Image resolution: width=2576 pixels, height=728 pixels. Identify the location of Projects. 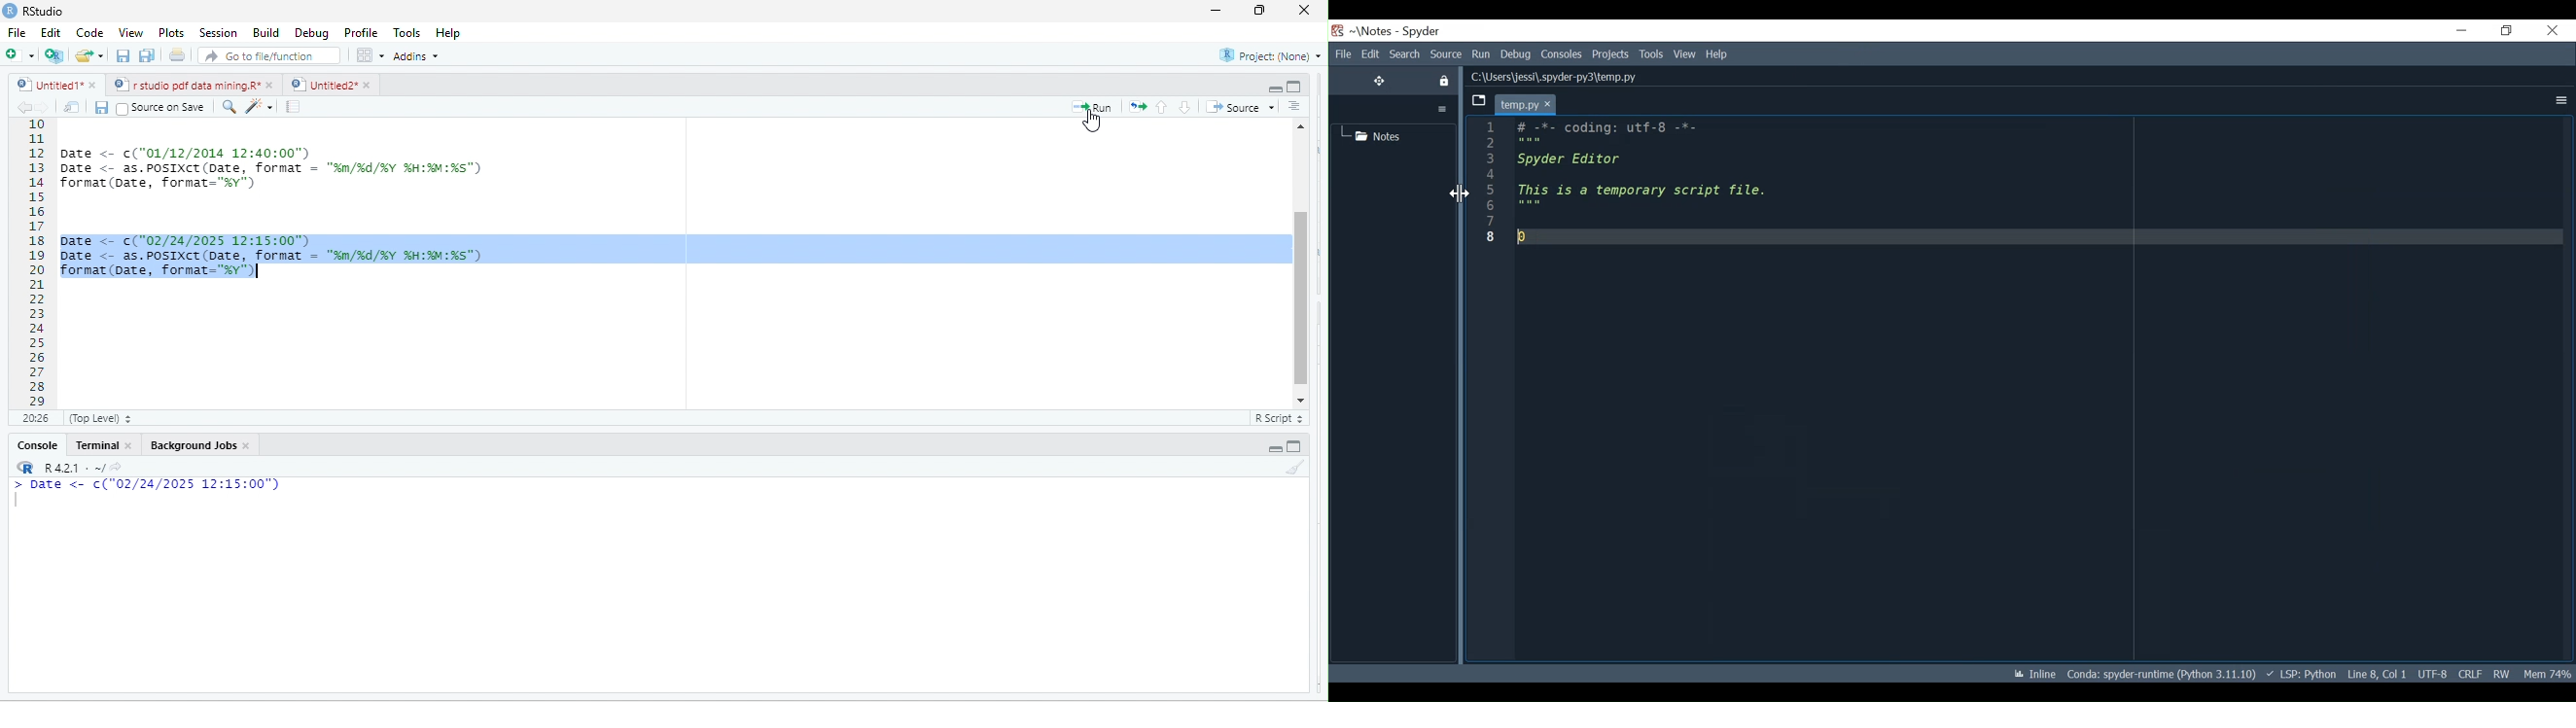
(1611, 55).